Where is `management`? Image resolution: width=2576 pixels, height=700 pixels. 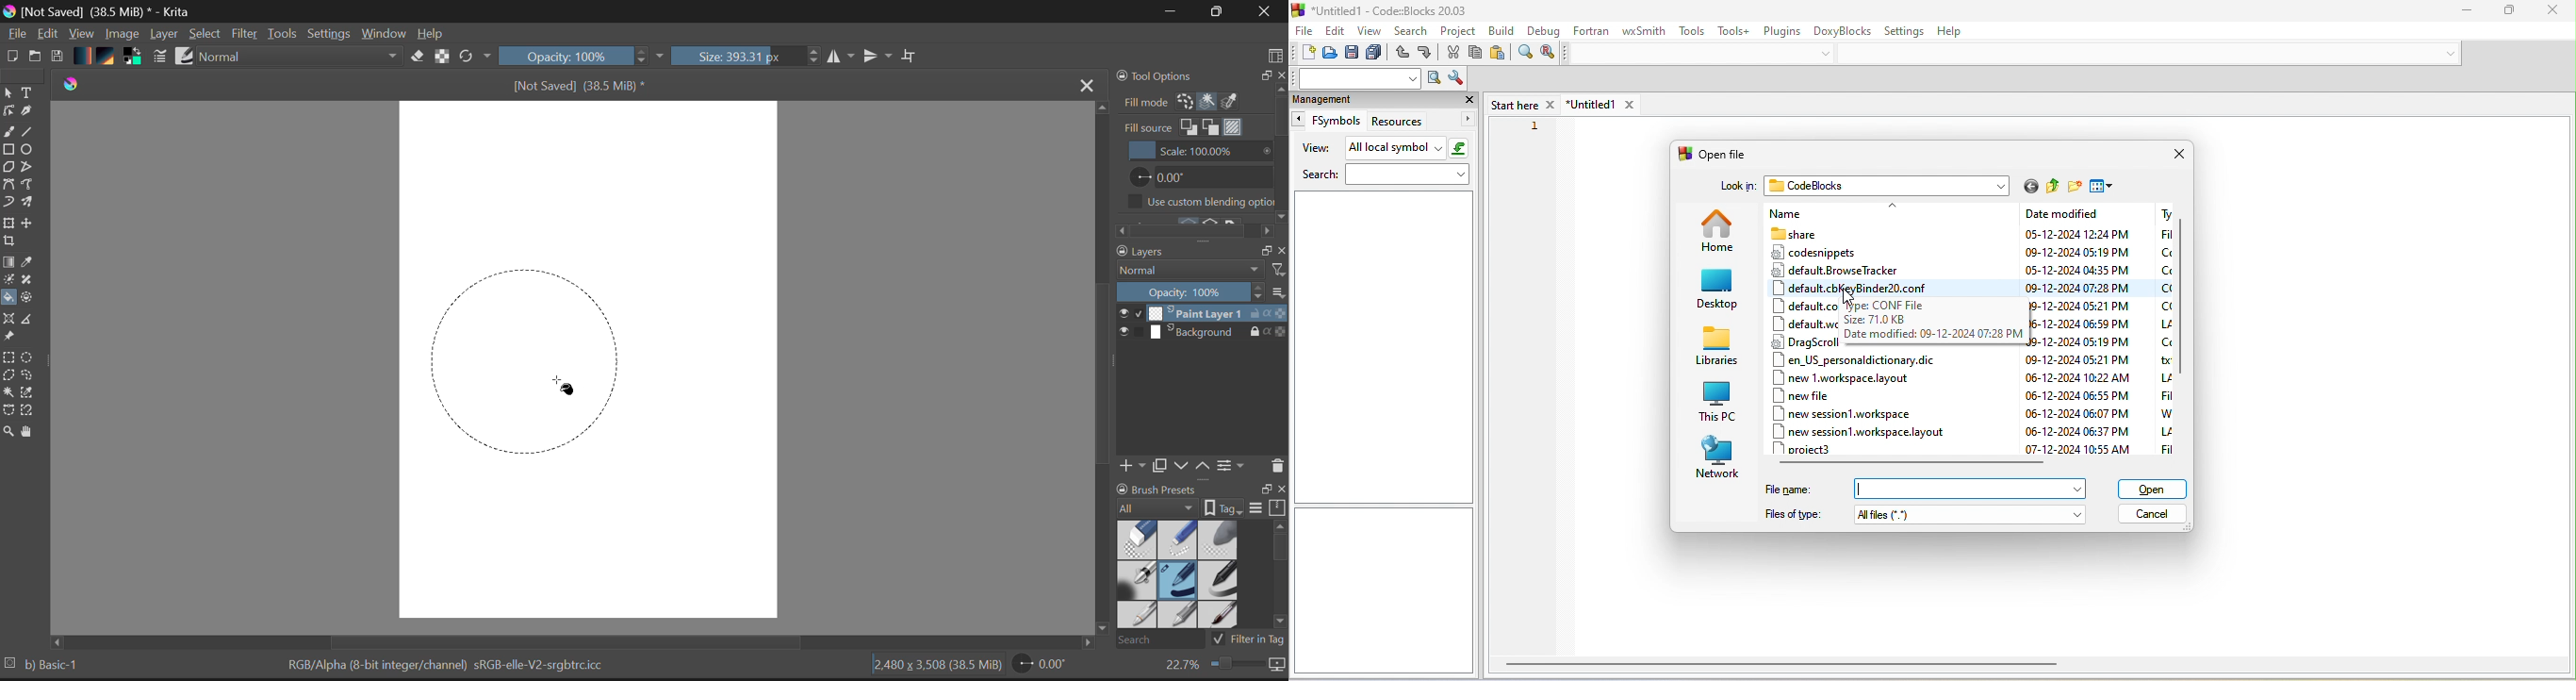
management is located at coordinates (1366, 100).